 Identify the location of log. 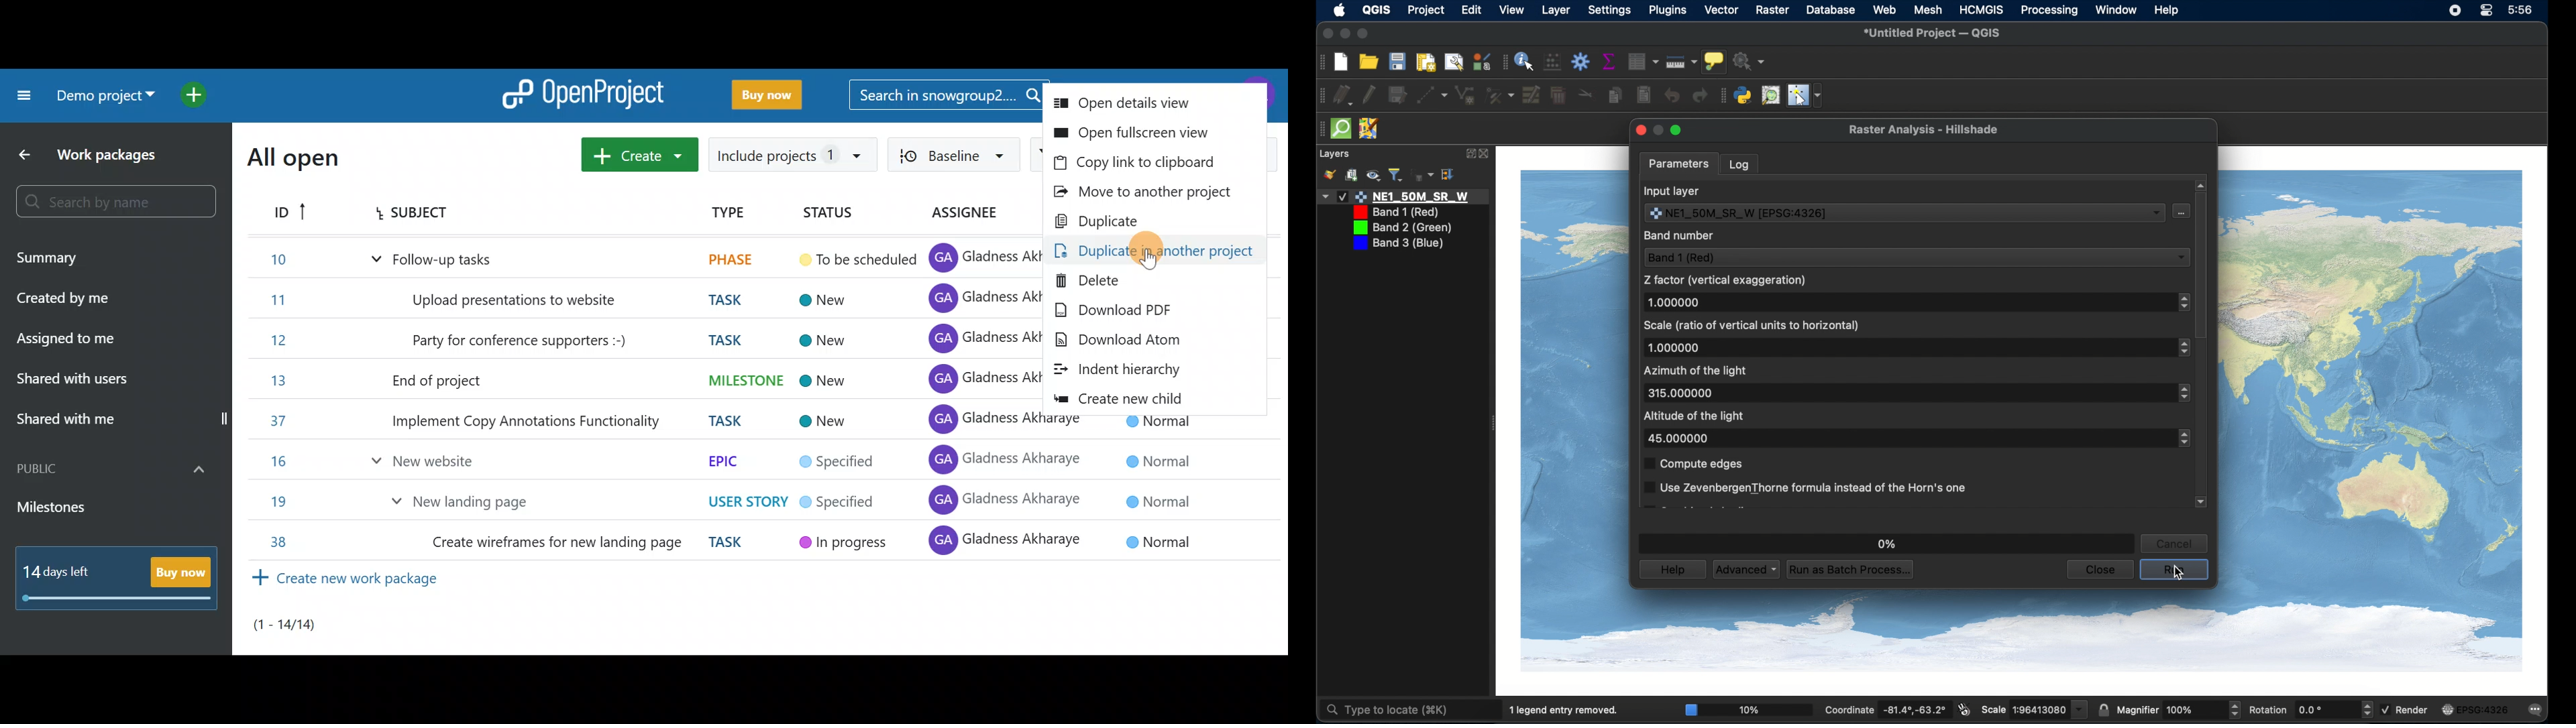
(1739, 163).